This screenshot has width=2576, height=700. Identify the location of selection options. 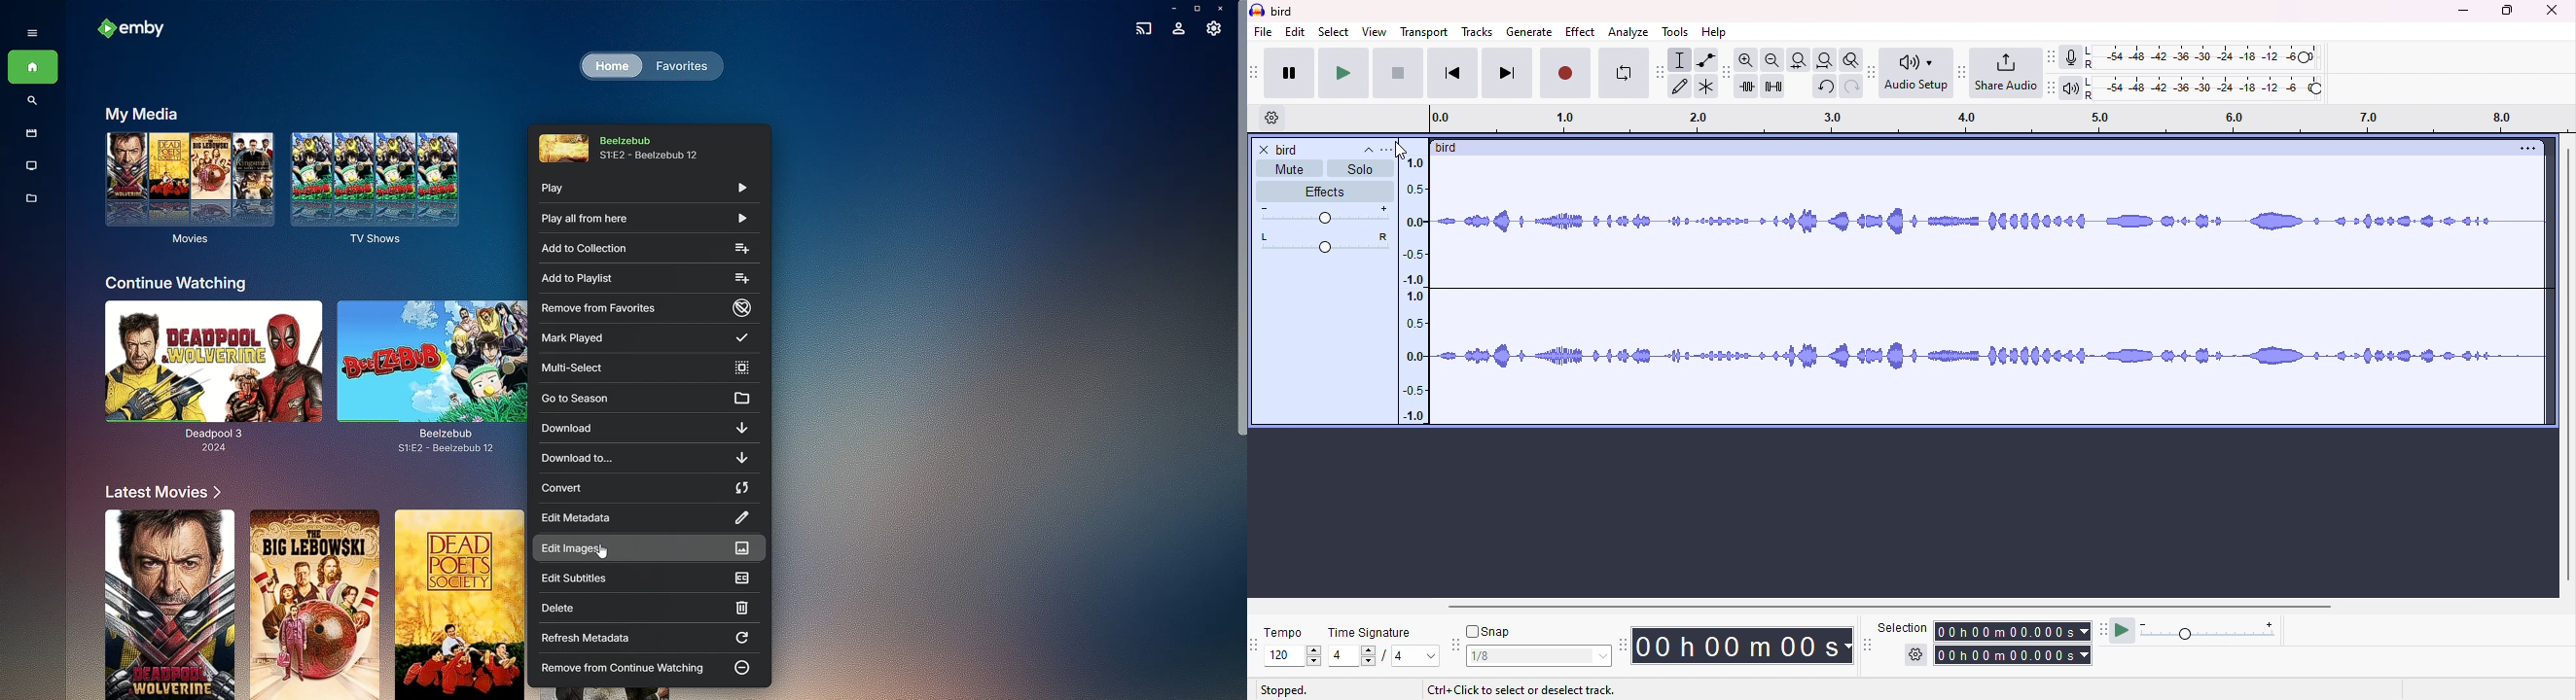
(1915, 656).